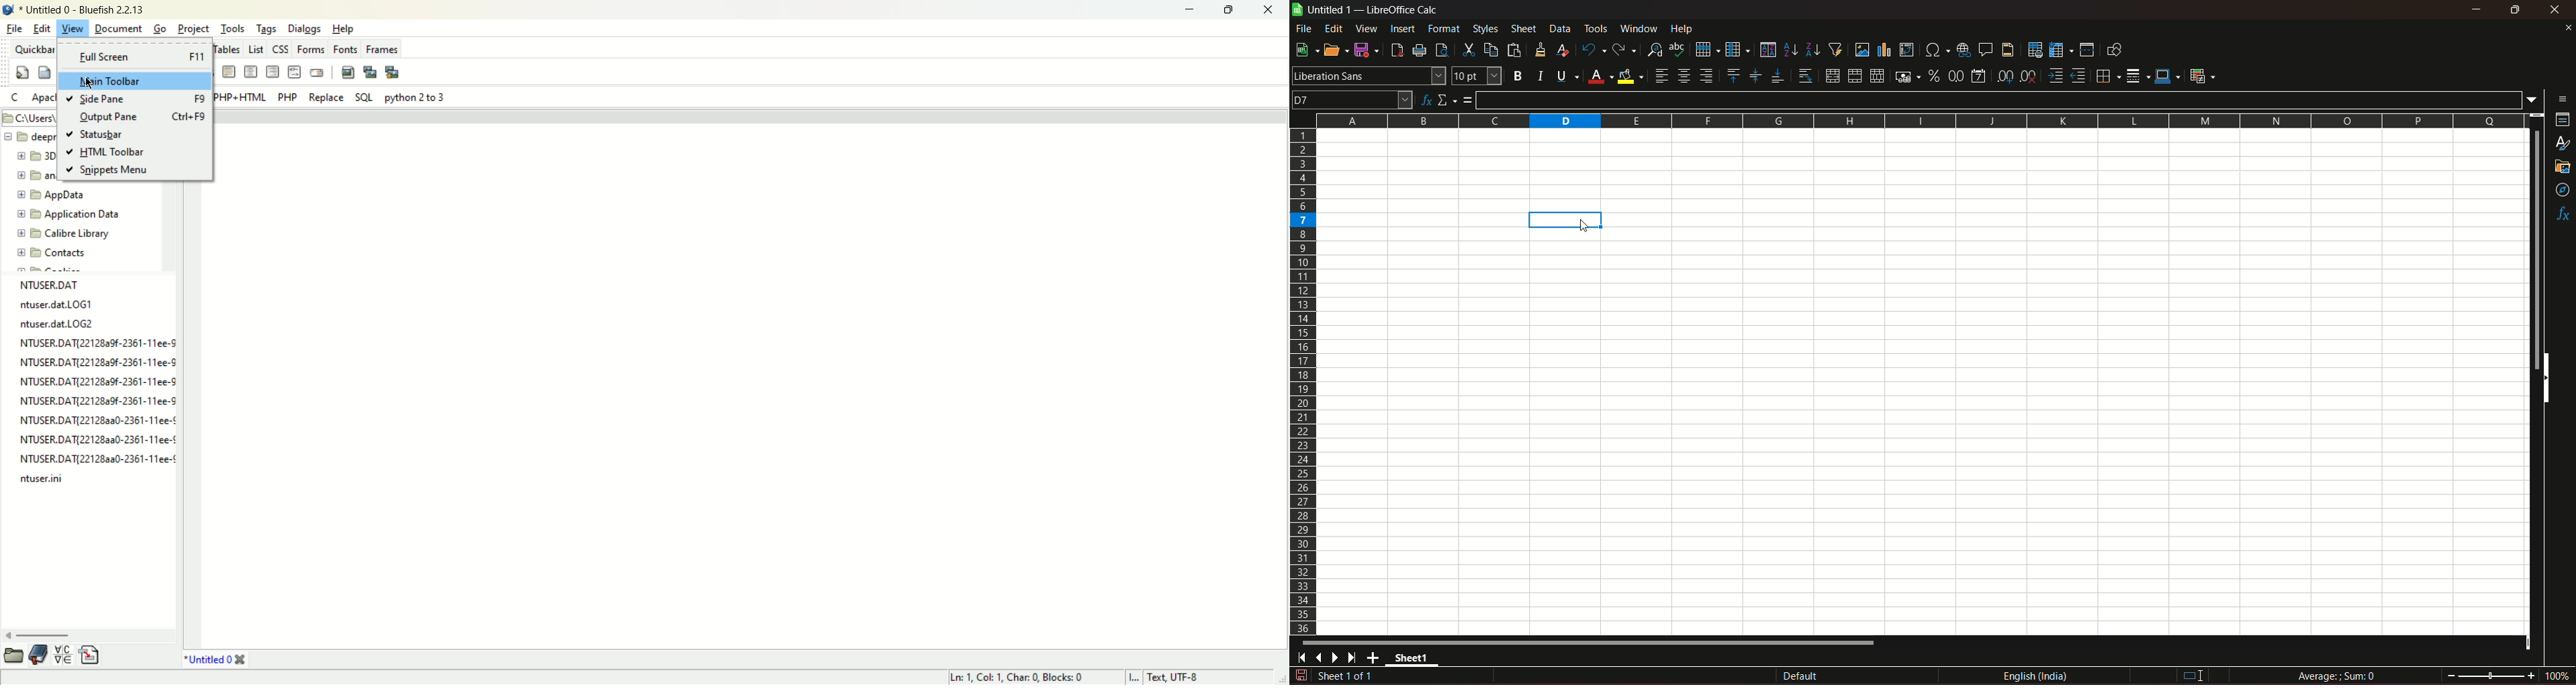 This screenshot has width=2576, height=700. Describe the element at coordinates (311, 48) in the screenshot. I see `forms` at that location.